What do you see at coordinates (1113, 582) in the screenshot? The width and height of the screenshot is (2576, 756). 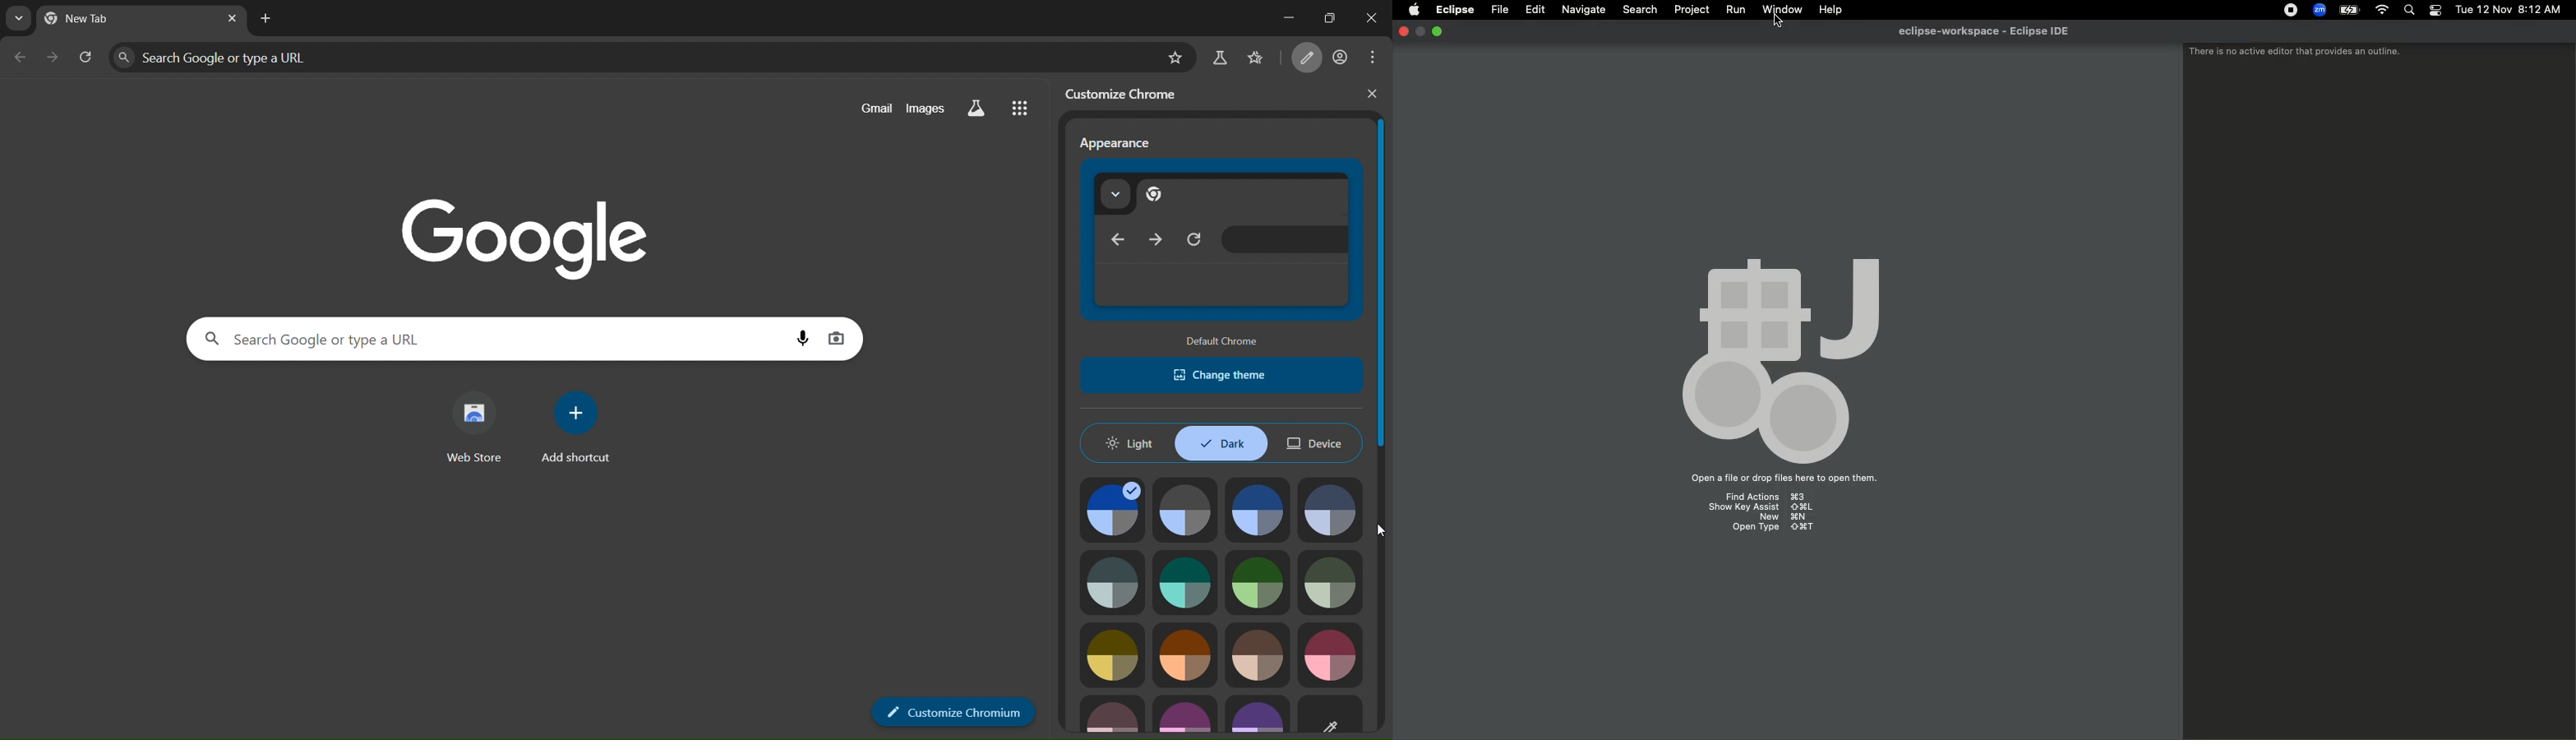 I see `image` at bounding box center [1113, 582].